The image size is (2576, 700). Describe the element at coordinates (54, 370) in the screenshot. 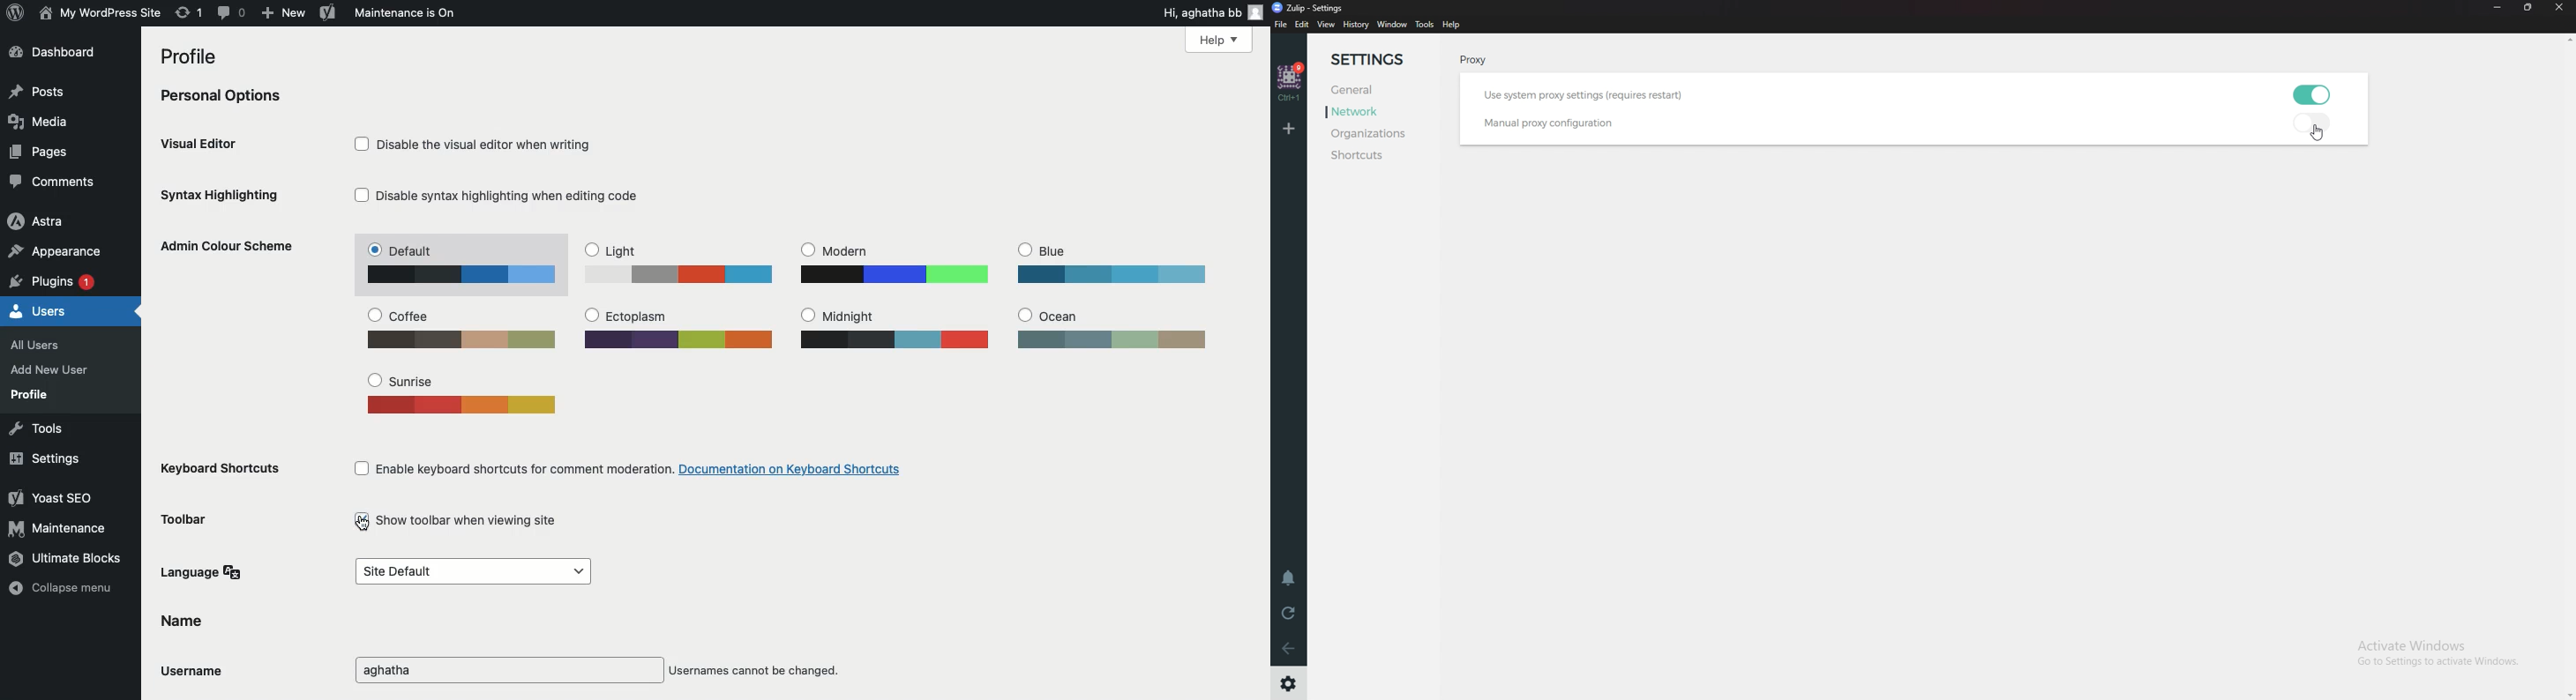

I see `Add new user` at that location.